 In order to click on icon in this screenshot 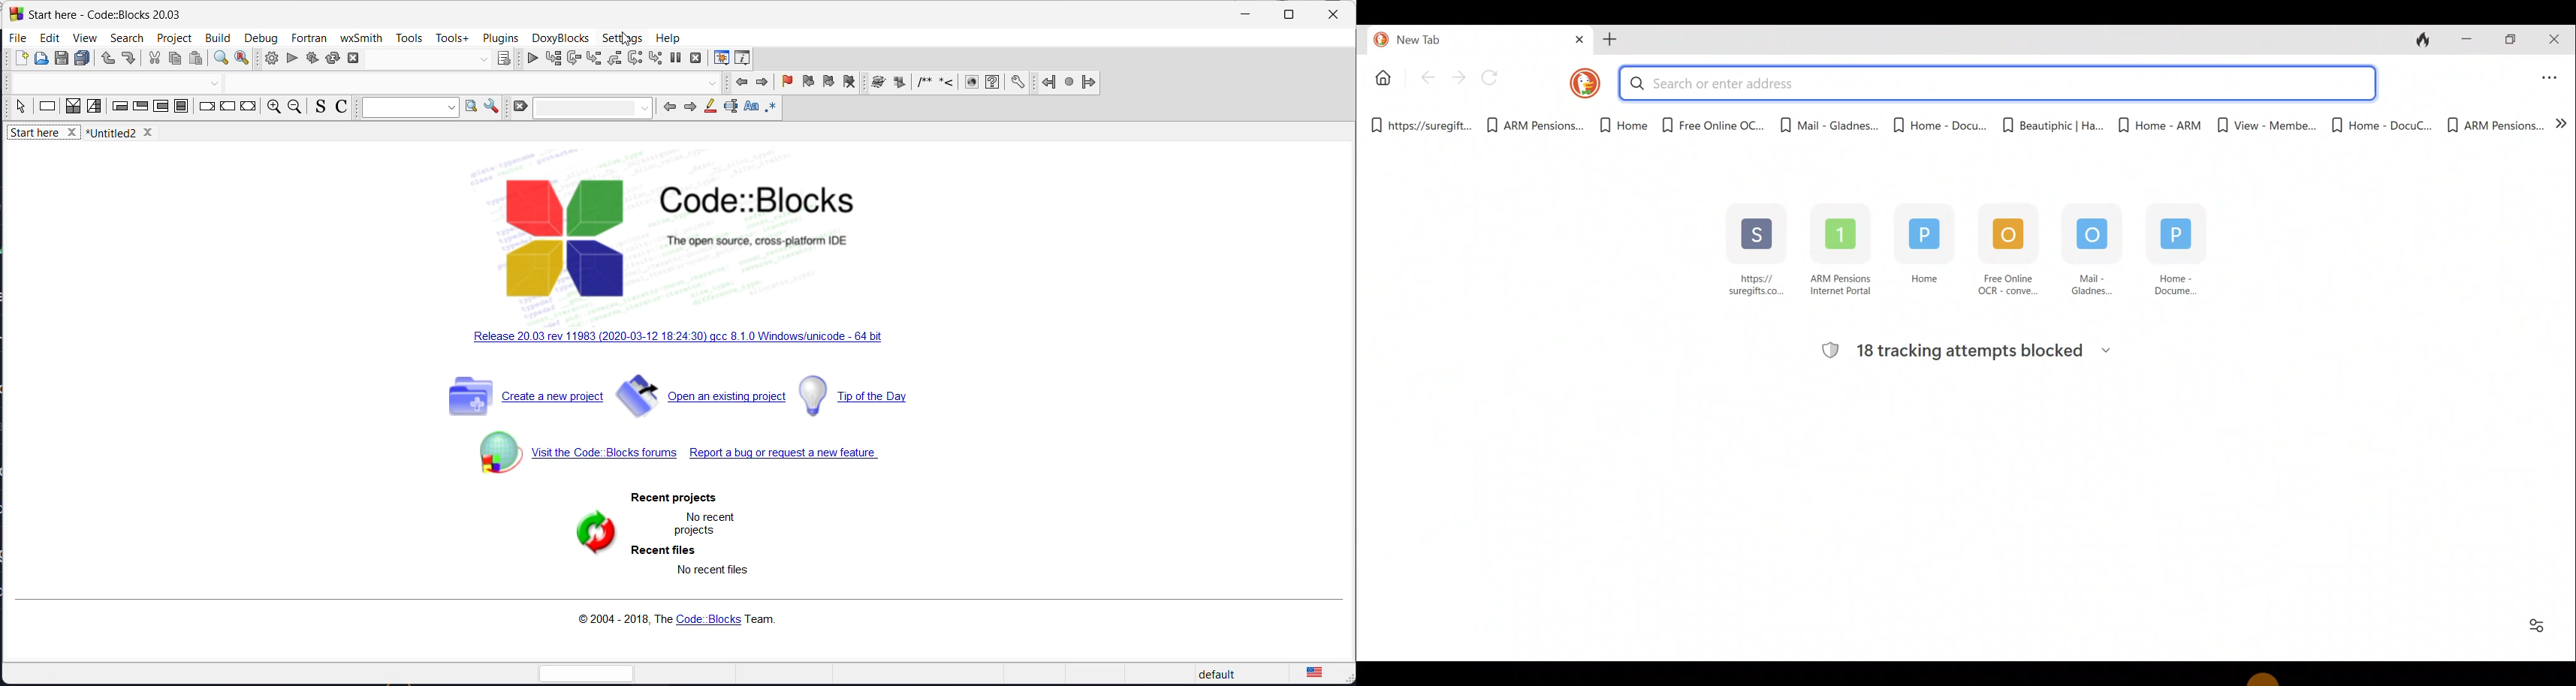, I will do `click(876, 83)`.